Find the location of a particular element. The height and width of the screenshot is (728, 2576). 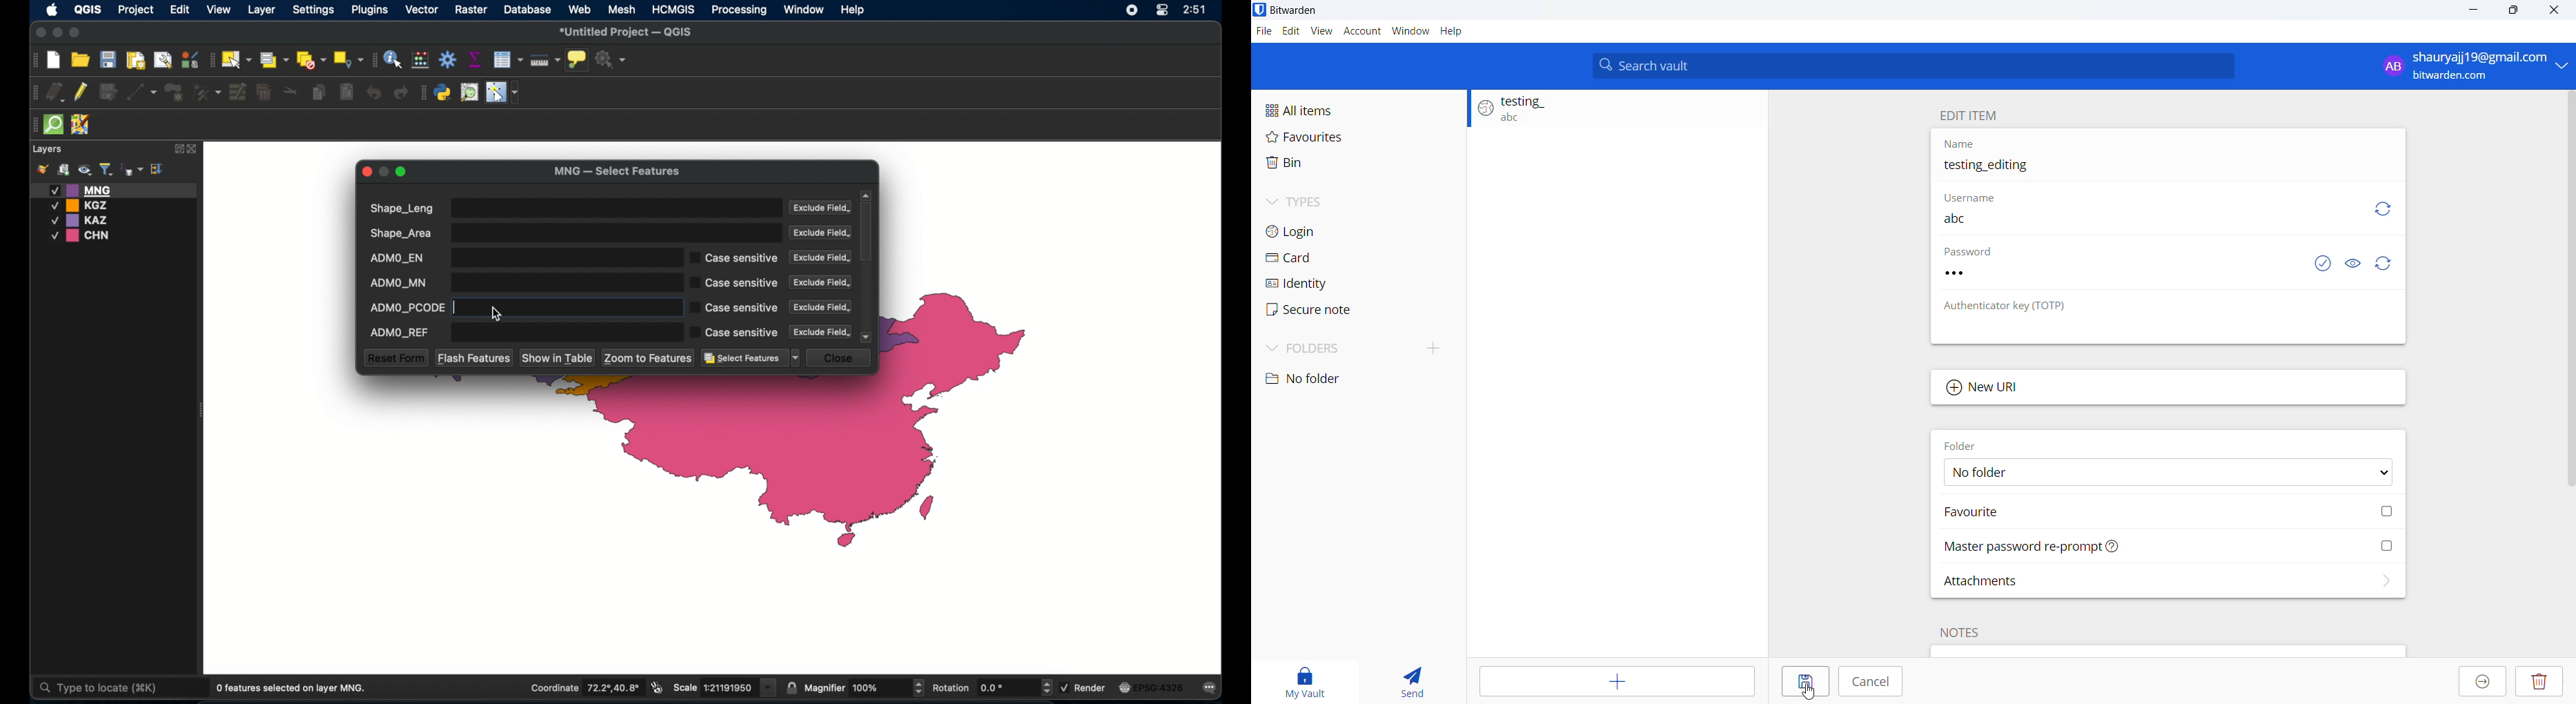

application logo is located at coordinates (1259, 10).